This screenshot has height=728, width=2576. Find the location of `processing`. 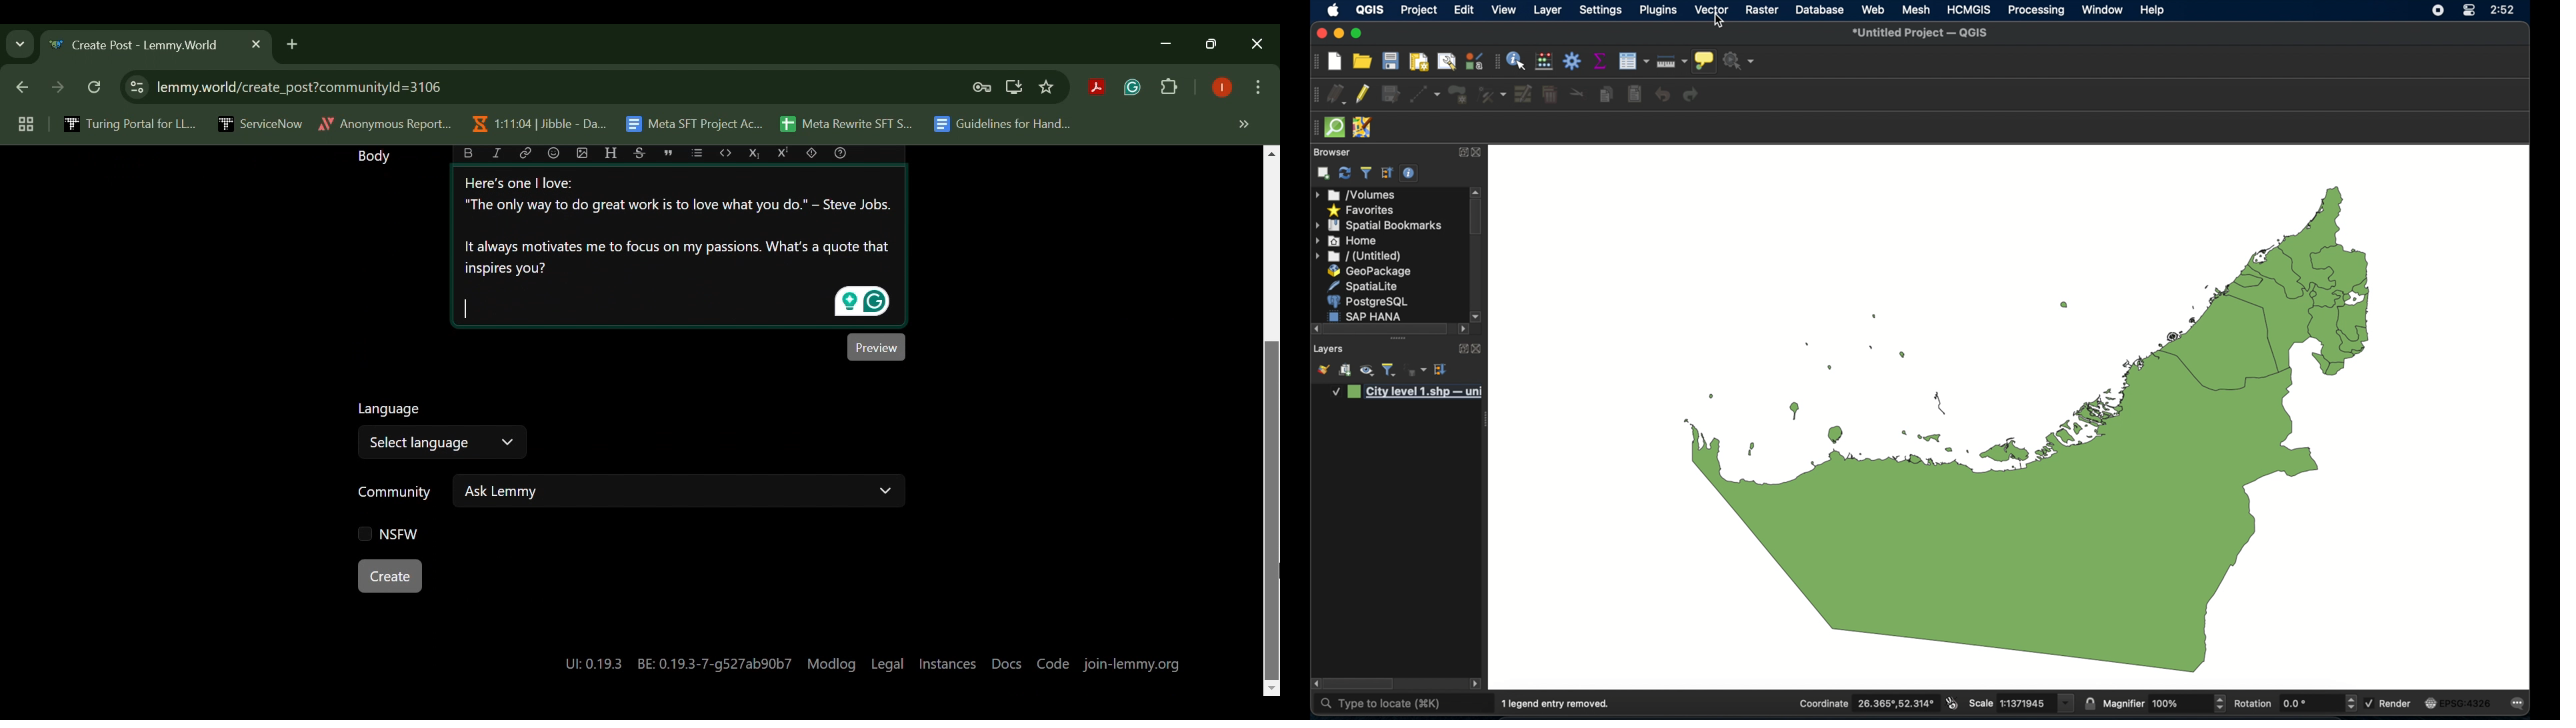

processing is located at coordinates (2035, 11).